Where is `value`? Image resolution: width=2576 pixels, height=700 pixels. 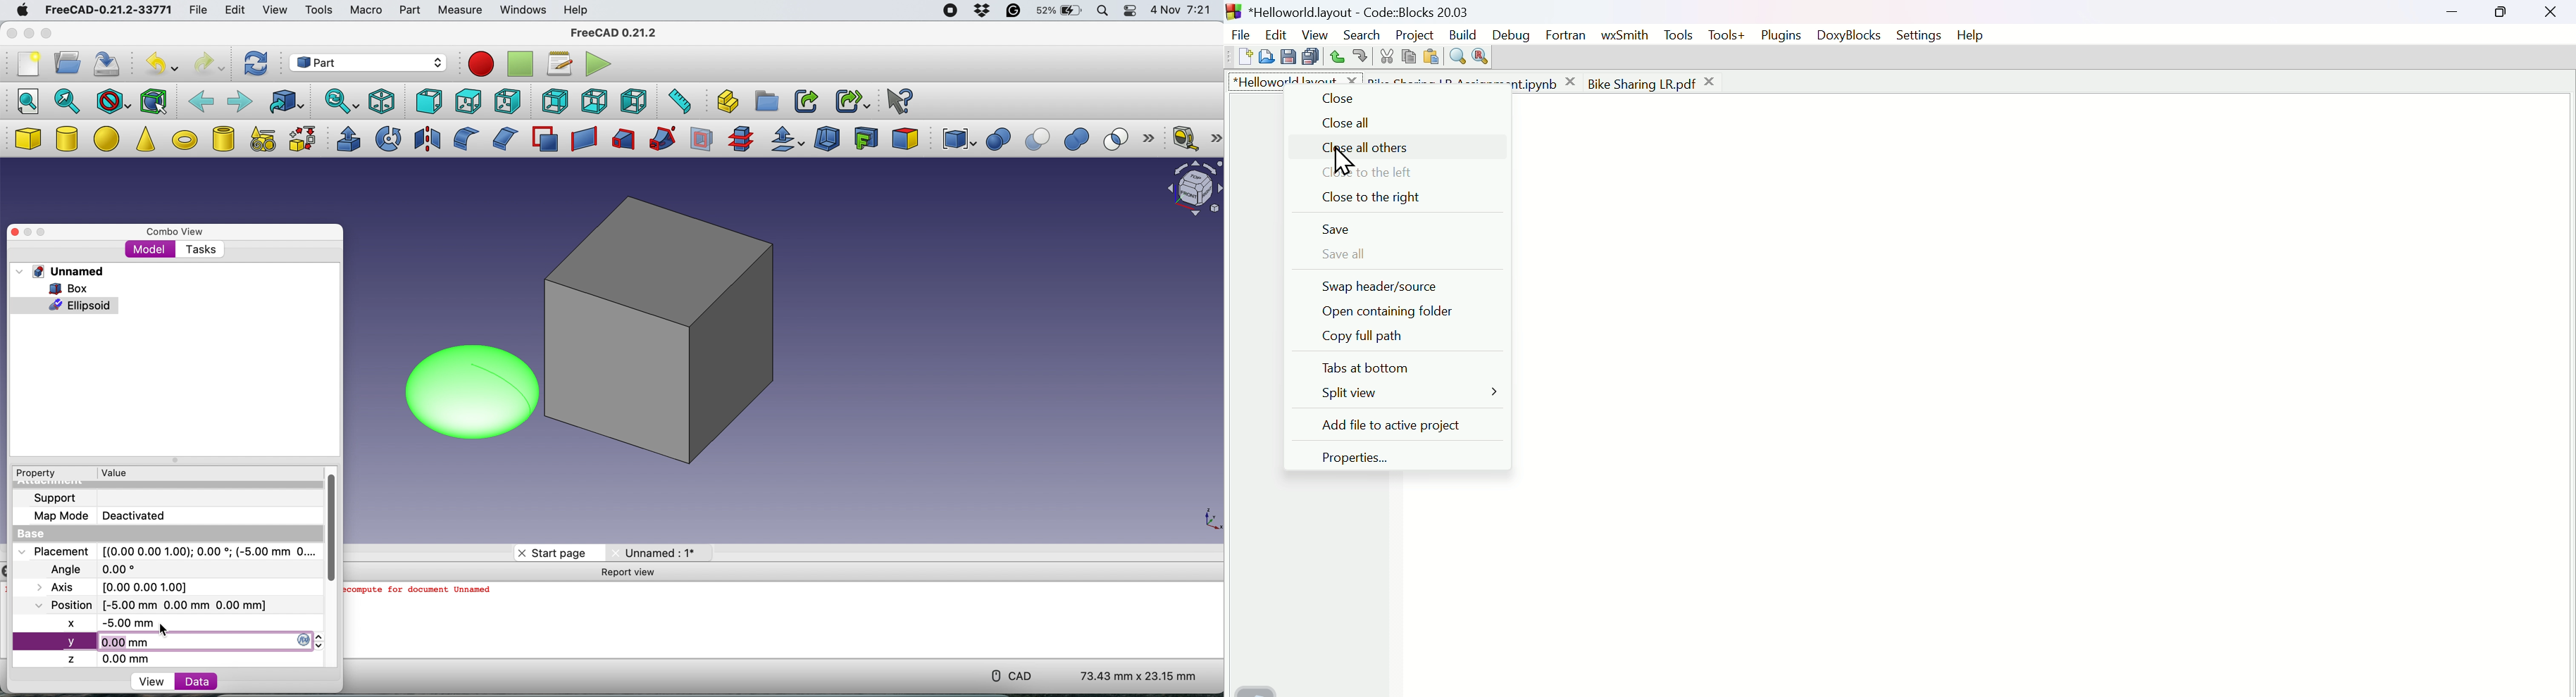 value is located at coordinates (113, 472).